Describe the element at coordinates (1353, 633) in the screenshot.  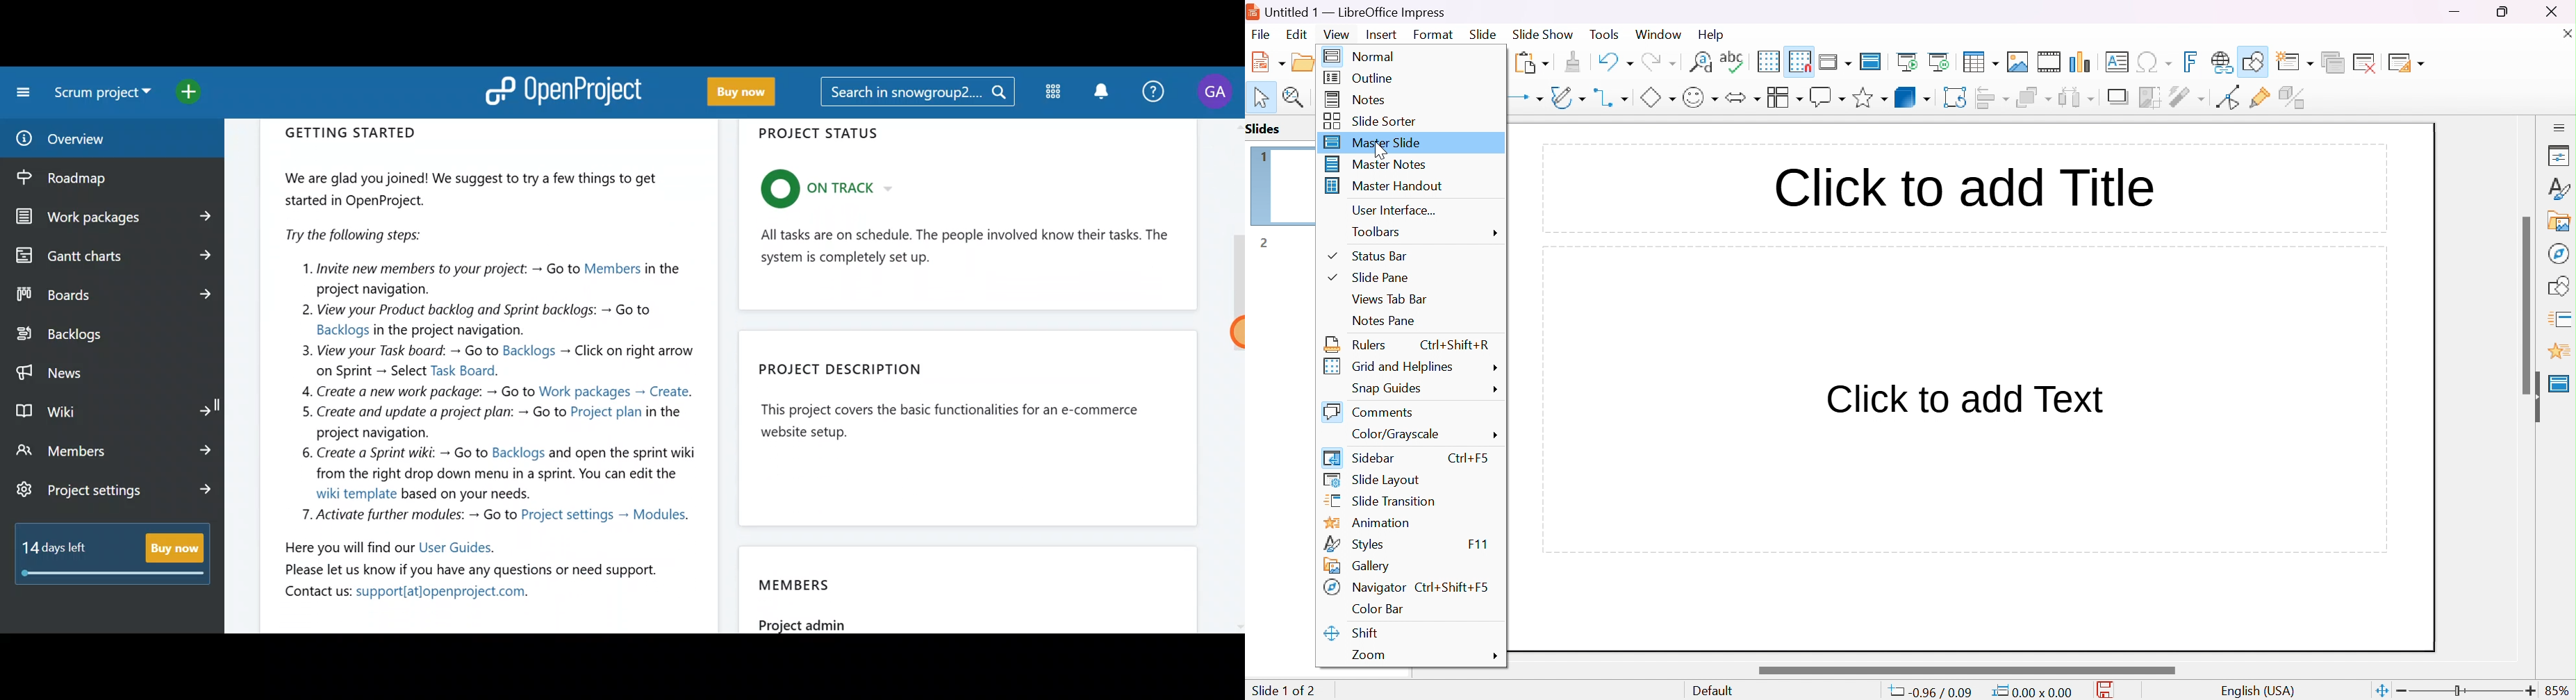
I see `shift` at that location.